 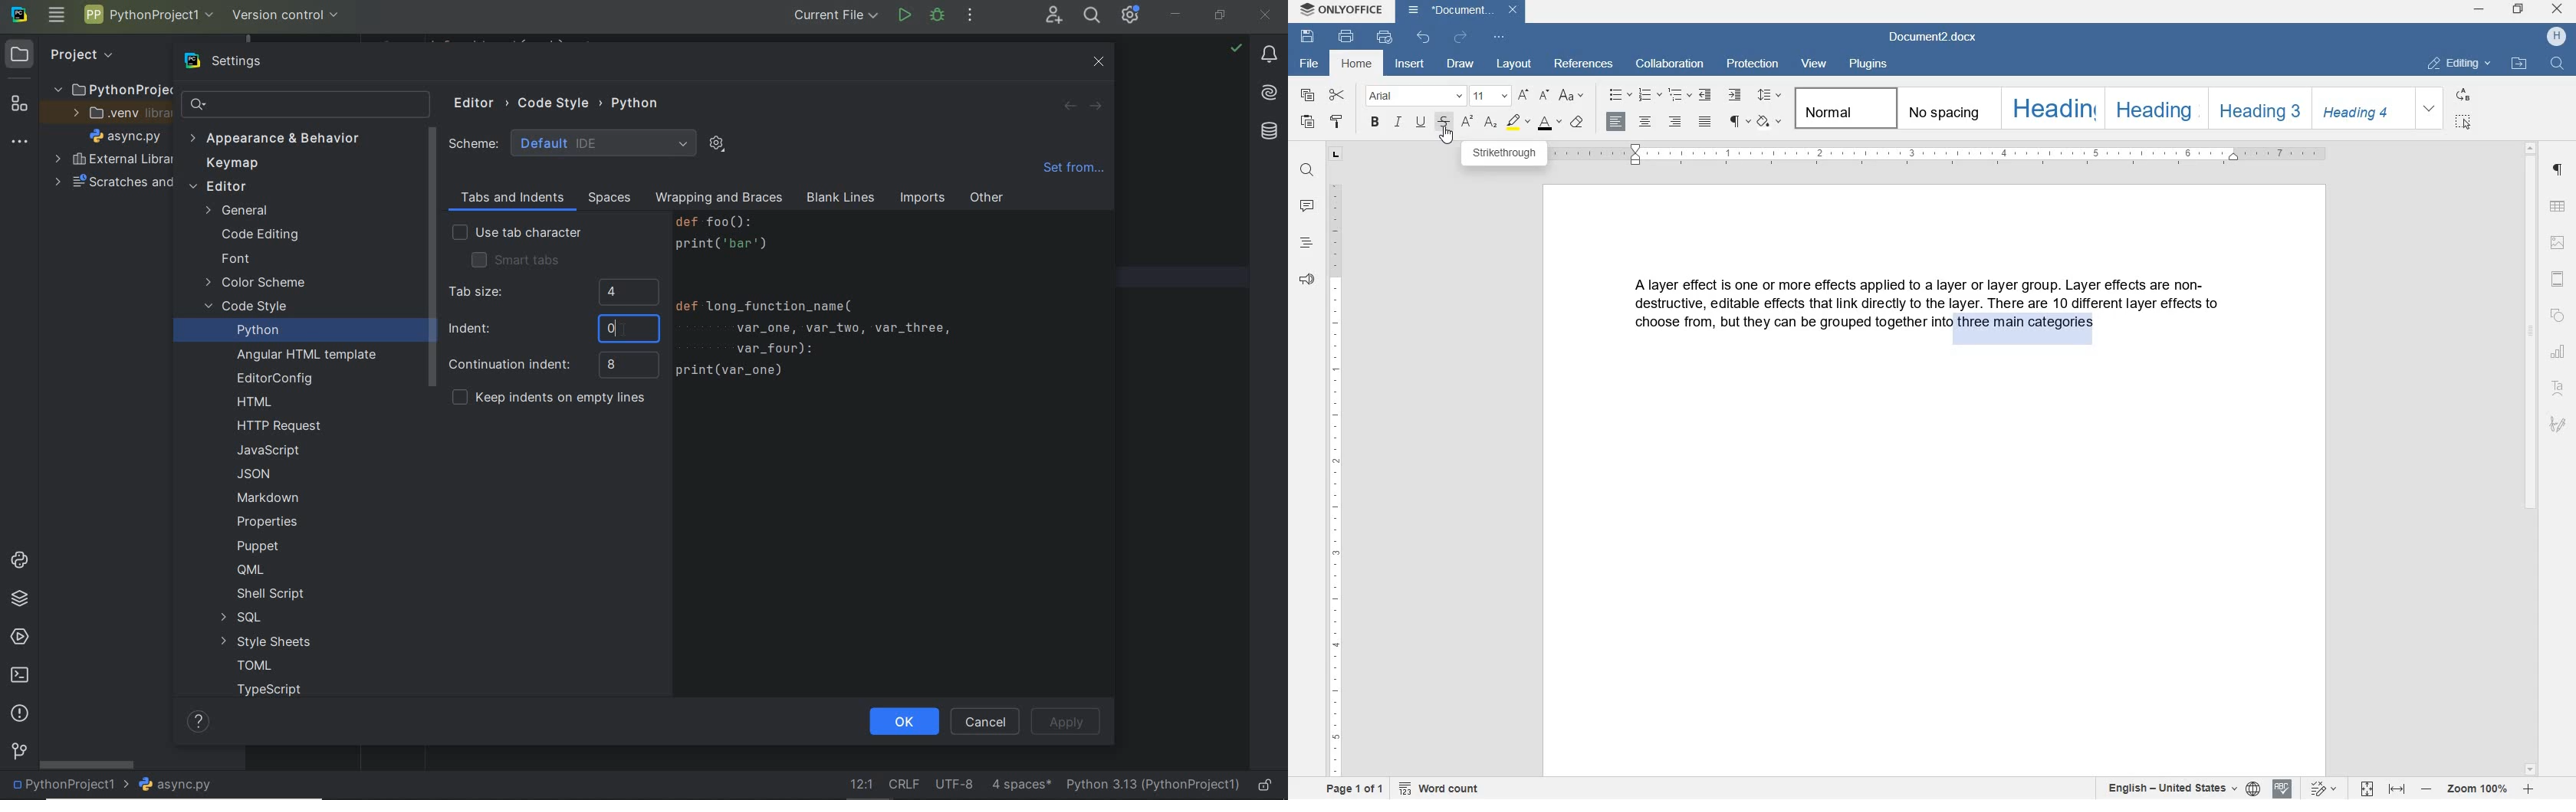 What do you see at coordinates (2561, 353) in the screenshot?
I see `chart ` at bounding box center [2561, 353].